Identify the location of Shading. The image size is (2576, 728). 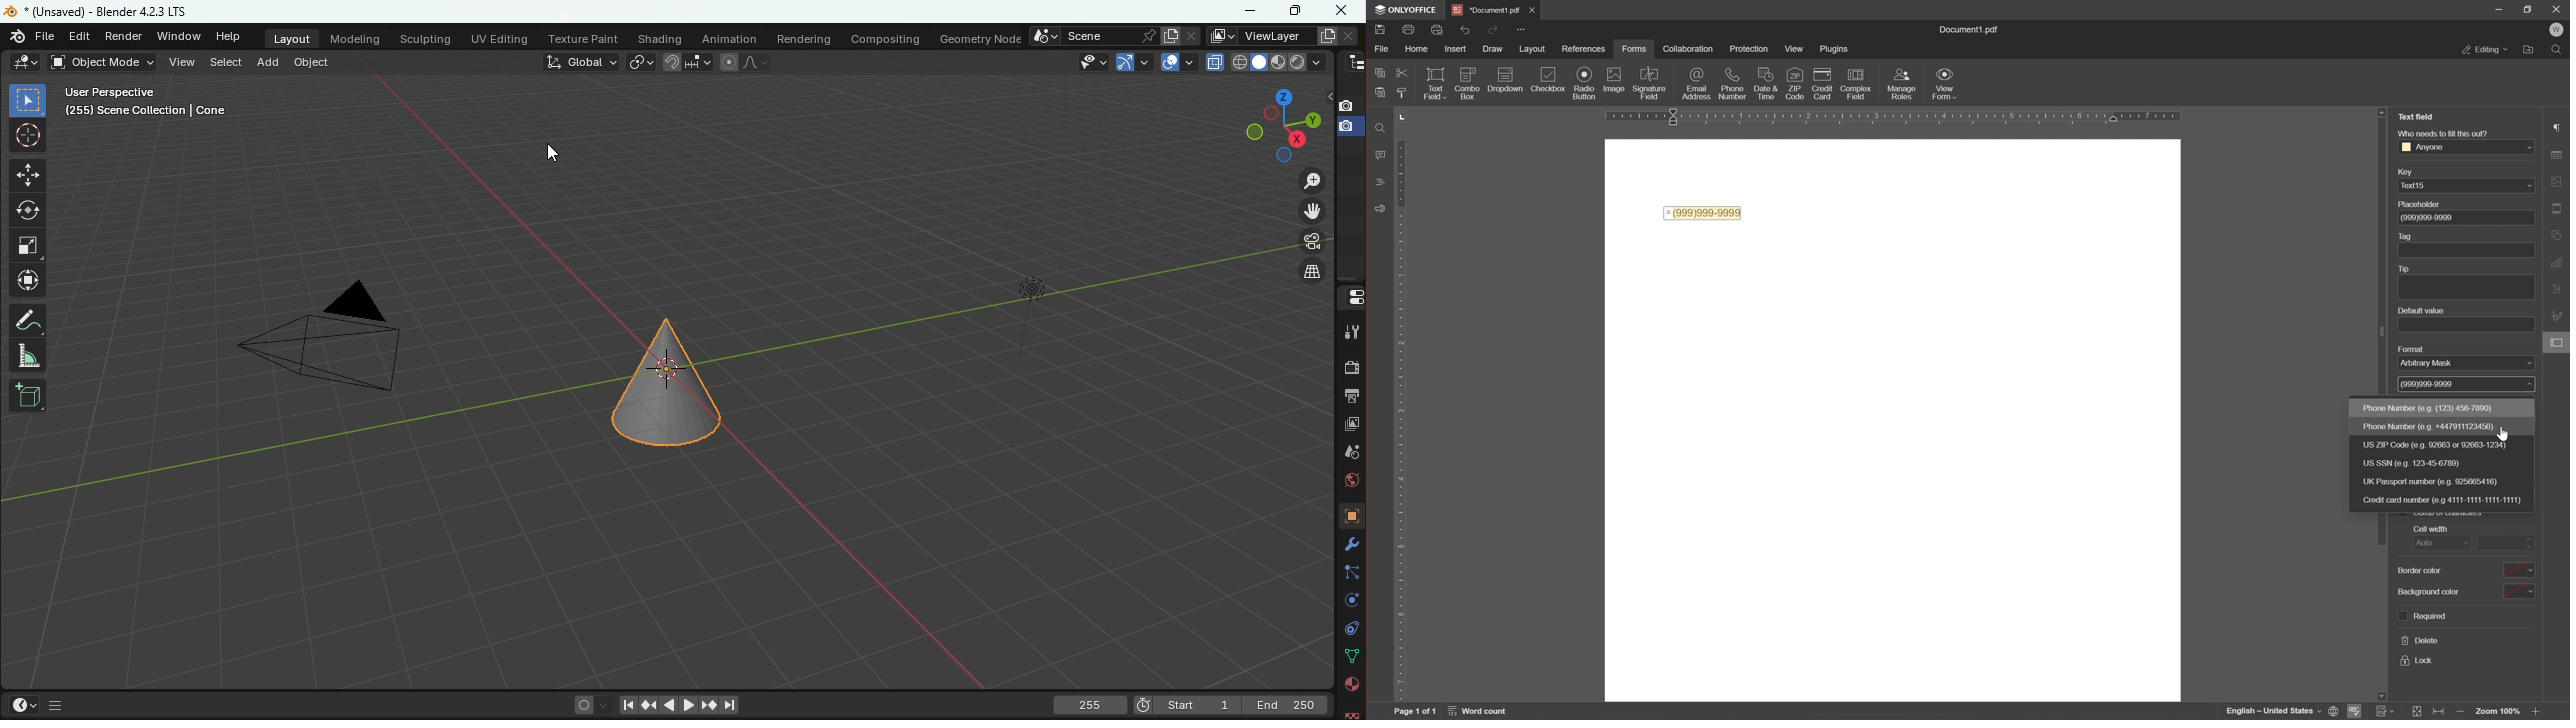
(1317, 62).